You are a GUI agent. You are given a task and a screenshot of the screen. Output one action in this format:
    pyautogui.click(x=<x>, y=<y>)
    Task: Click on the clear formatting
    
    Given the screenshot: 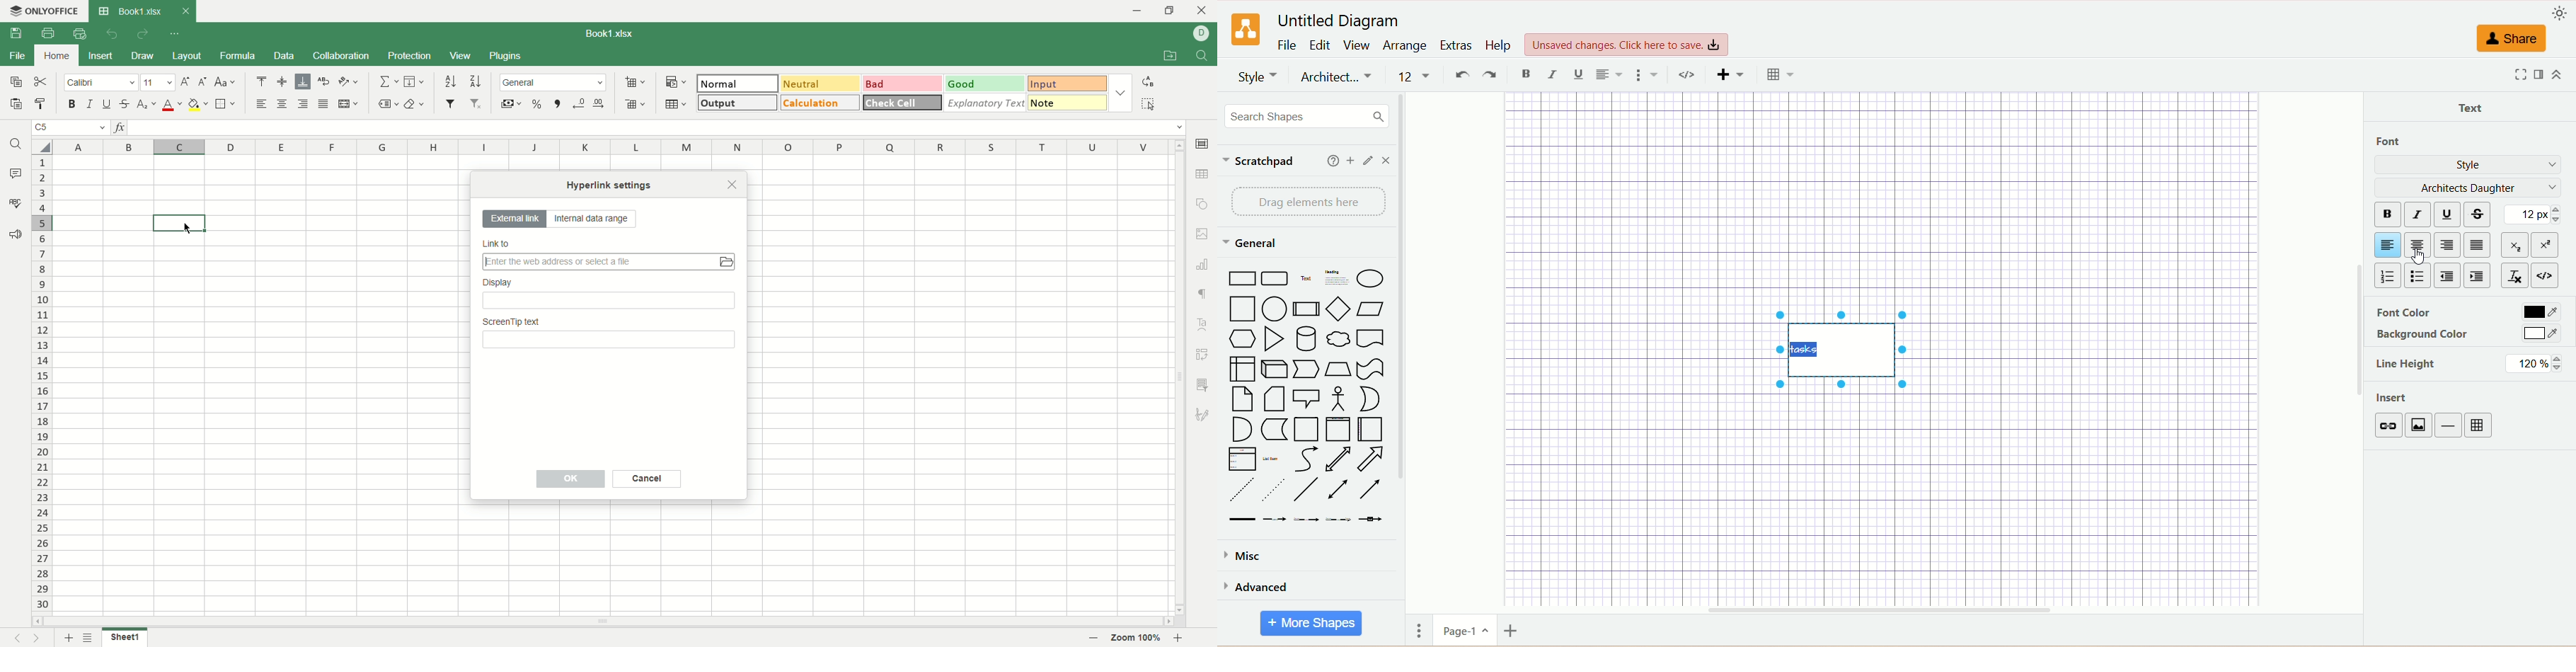 What is the action you would take?
    pyautogui.click(x=2514, y=274)
    